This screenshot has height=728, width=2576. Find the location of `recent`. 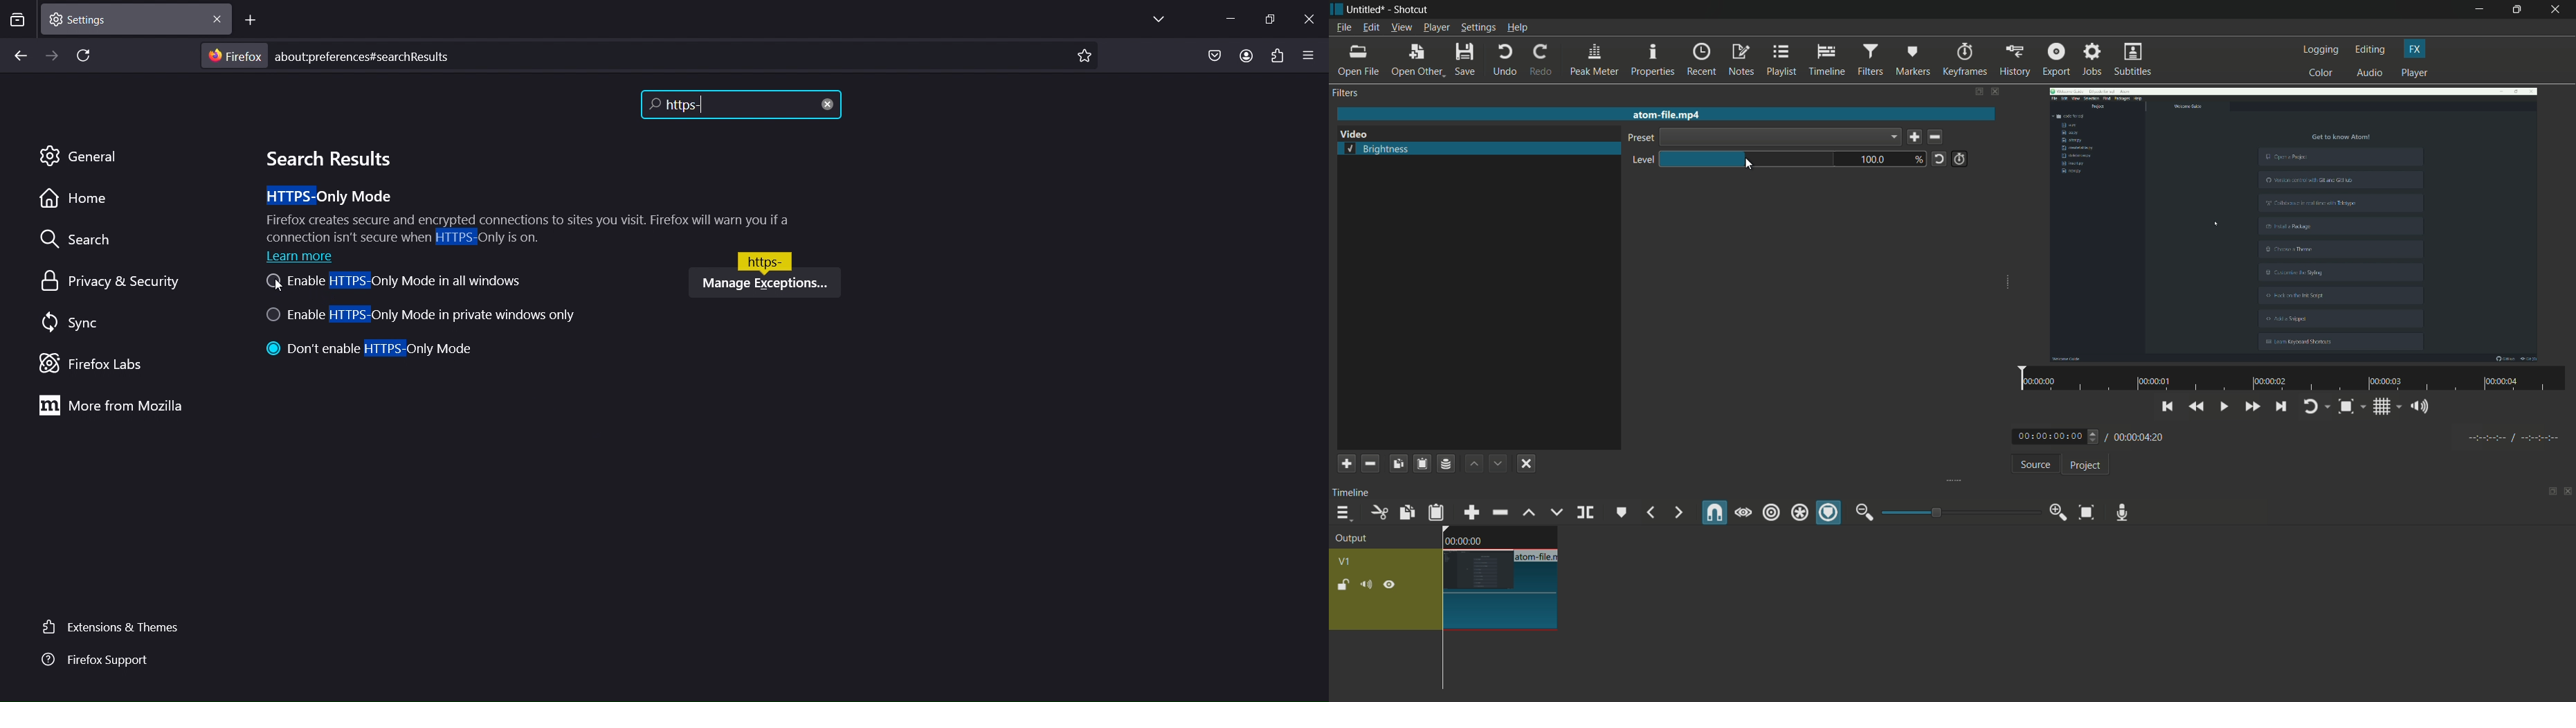

recent is located at coordinates (1703, 59).